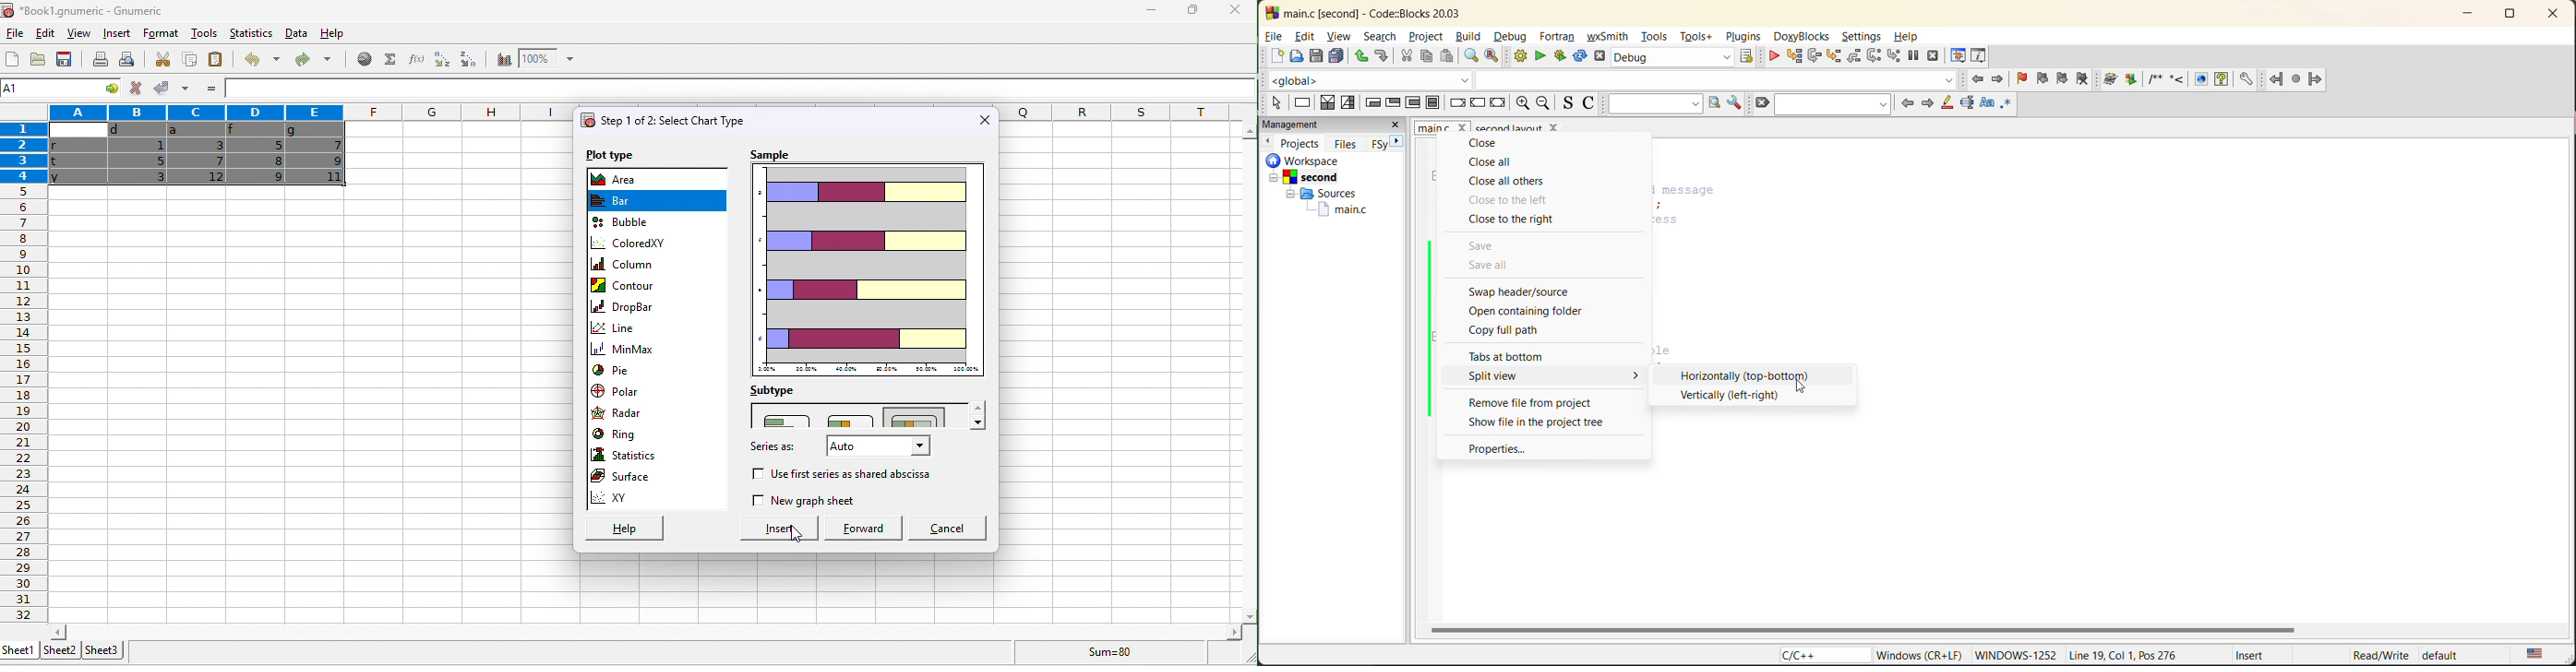  I want to click on close to the left, so click(1514, 200).